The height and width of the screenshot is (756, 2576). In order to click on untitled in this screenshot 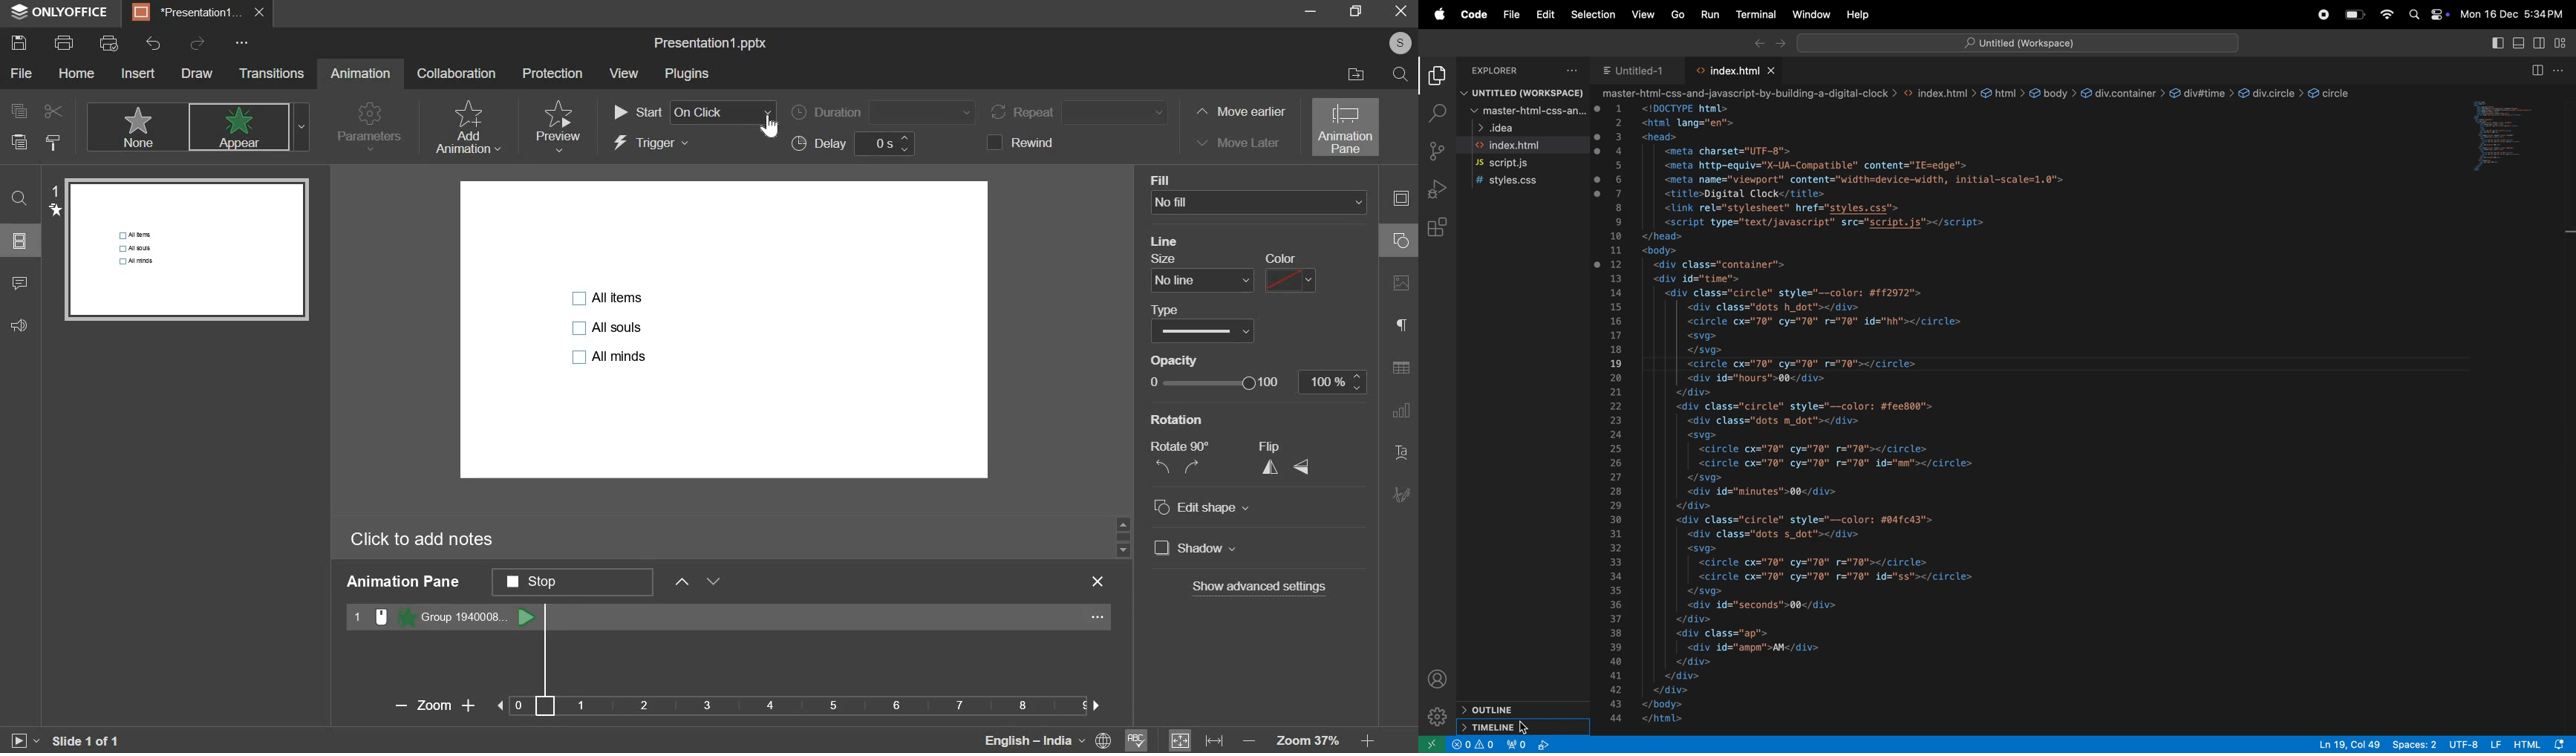, I will do `click(1637, 69)`.